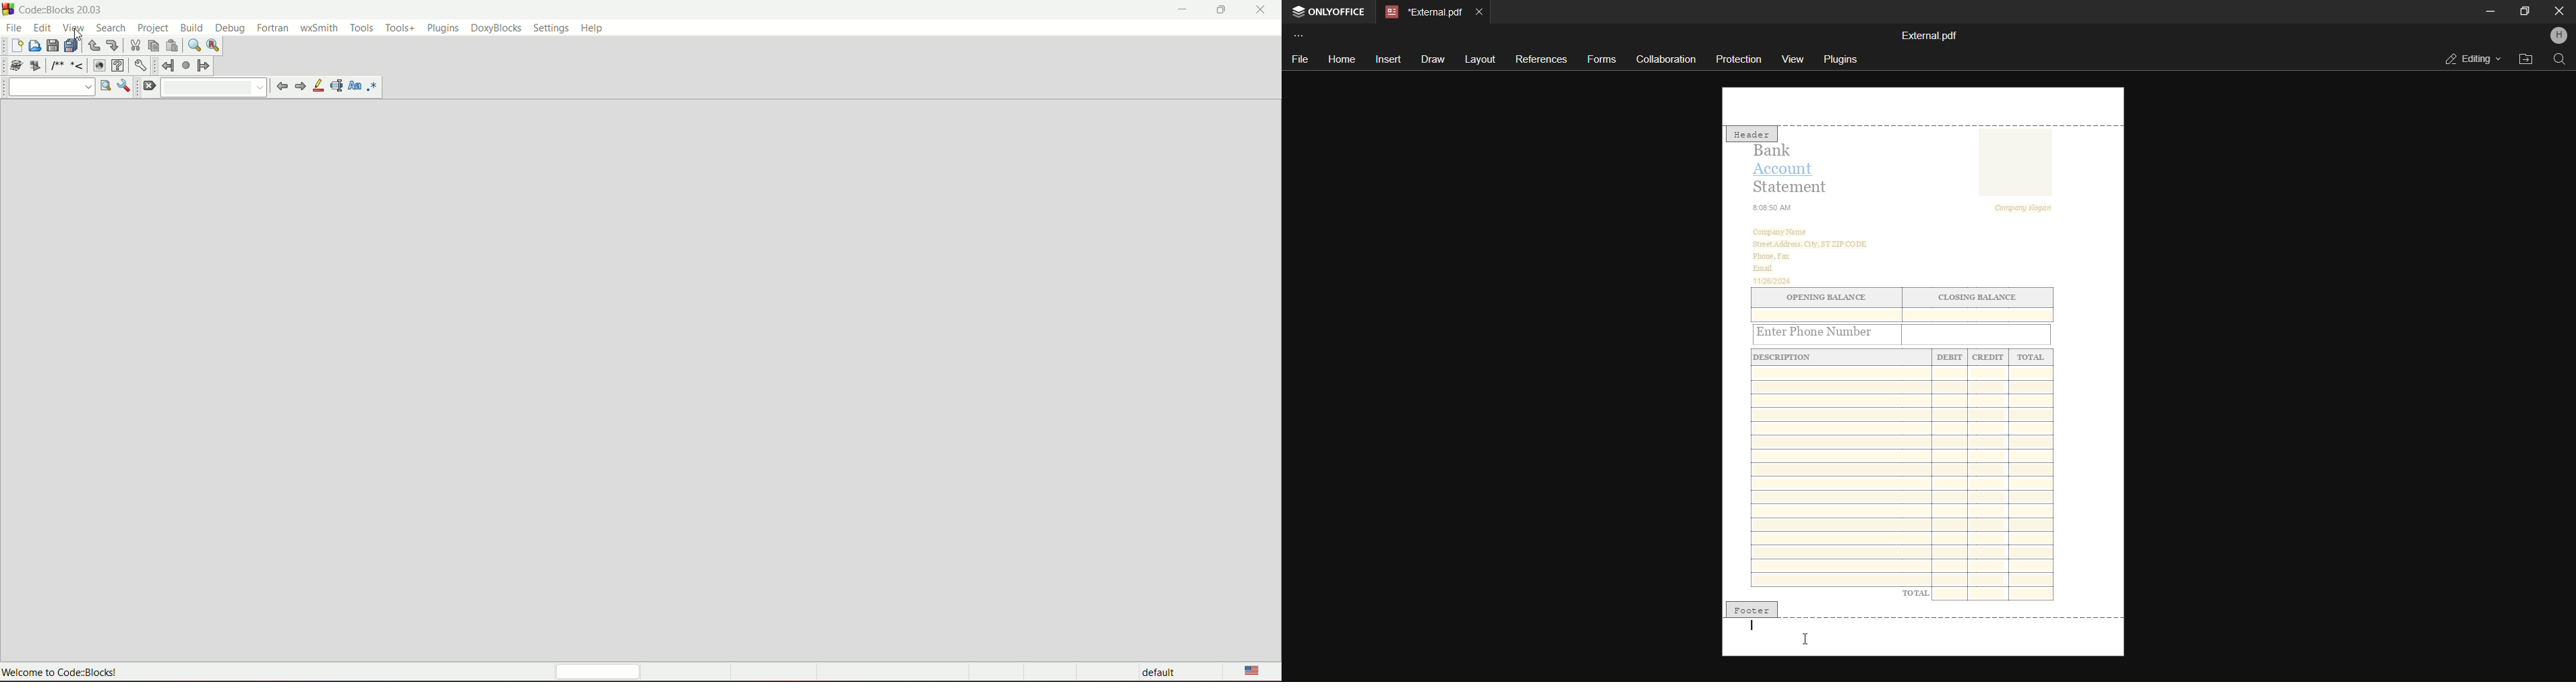 Image resolution: width=2576 pixels, height=700 pixels. I want to click on tools, so click(361, 27).